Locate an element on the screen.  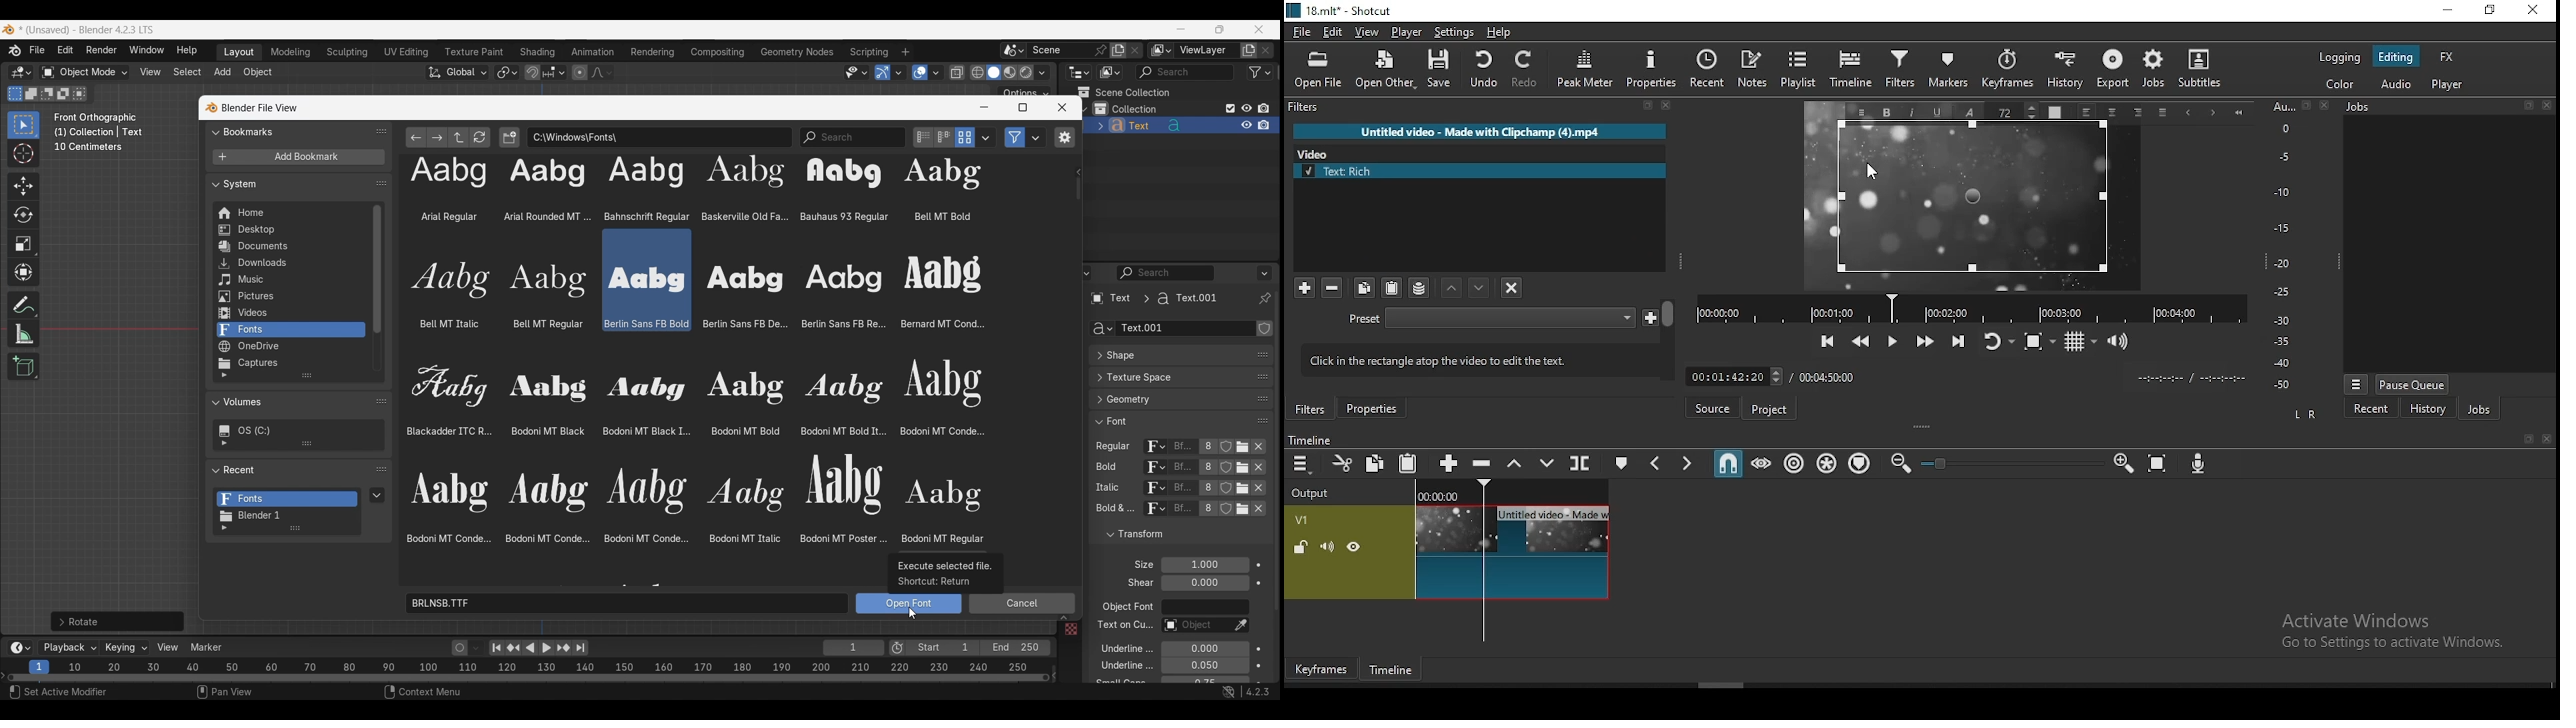
Next is located at coordinates (2213, 114).